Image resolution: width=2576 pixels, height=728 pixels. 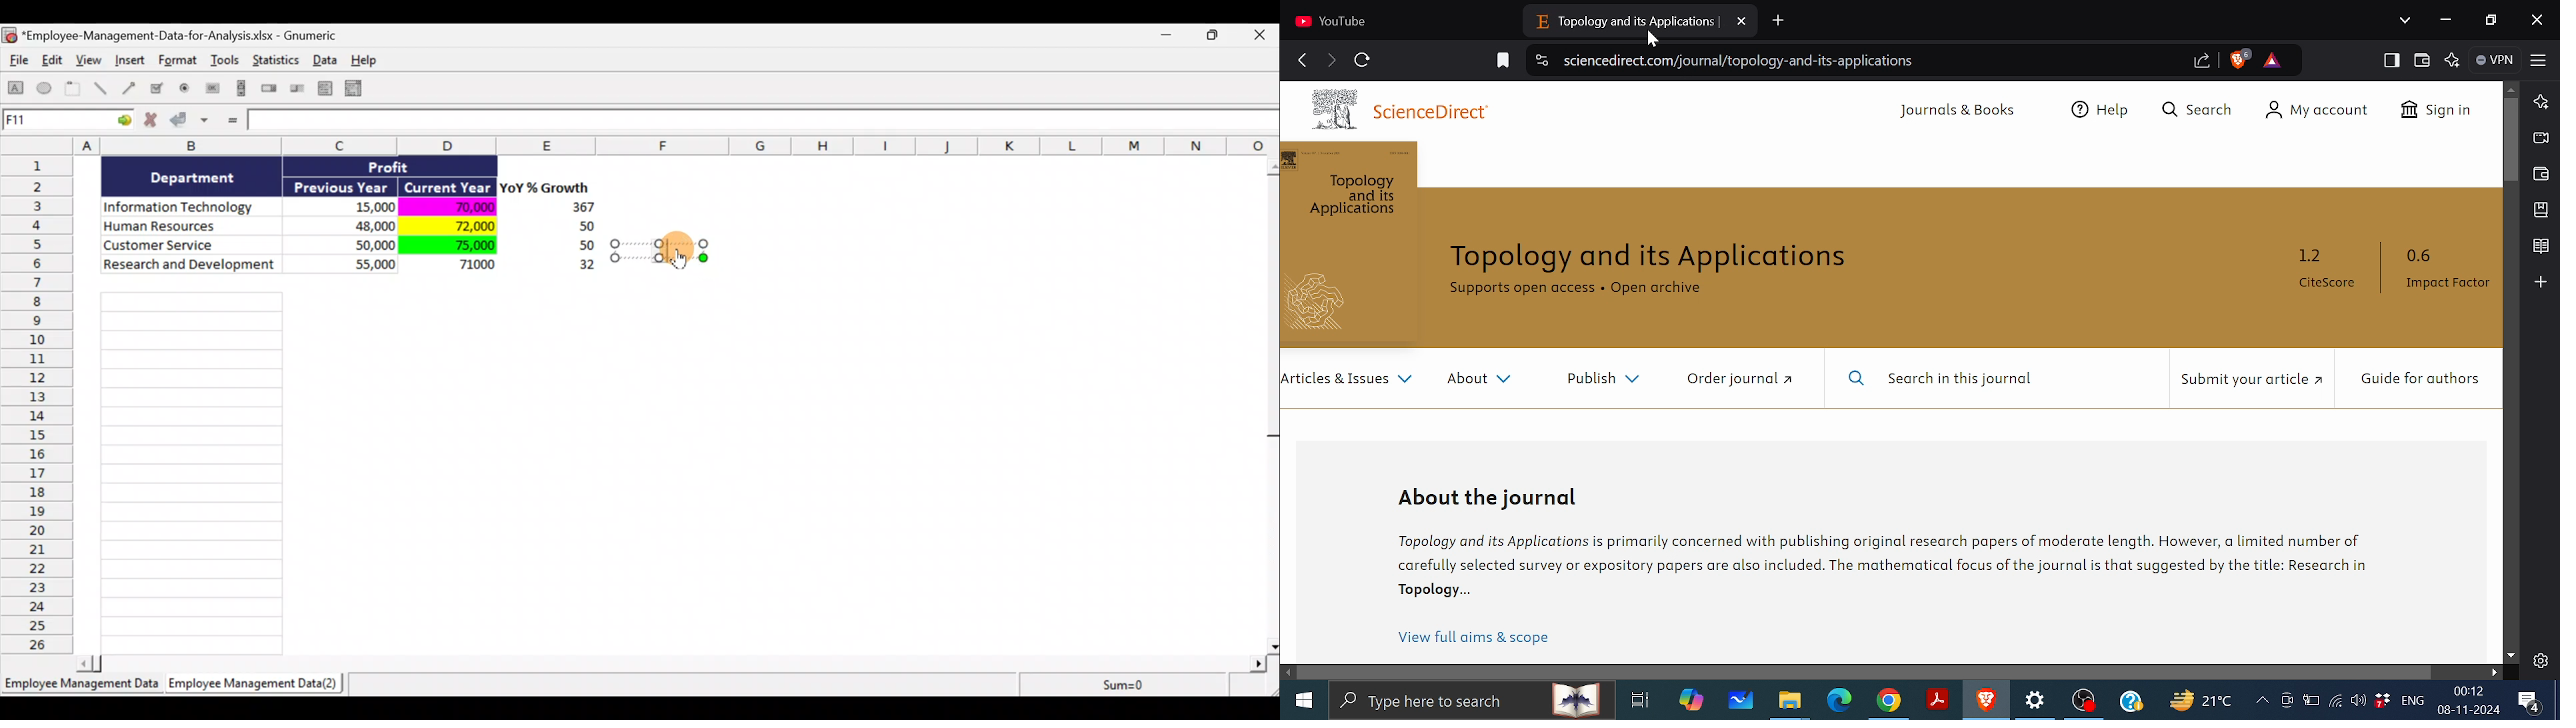 I want to click on Sum=0, so click(x=1121, y=685).